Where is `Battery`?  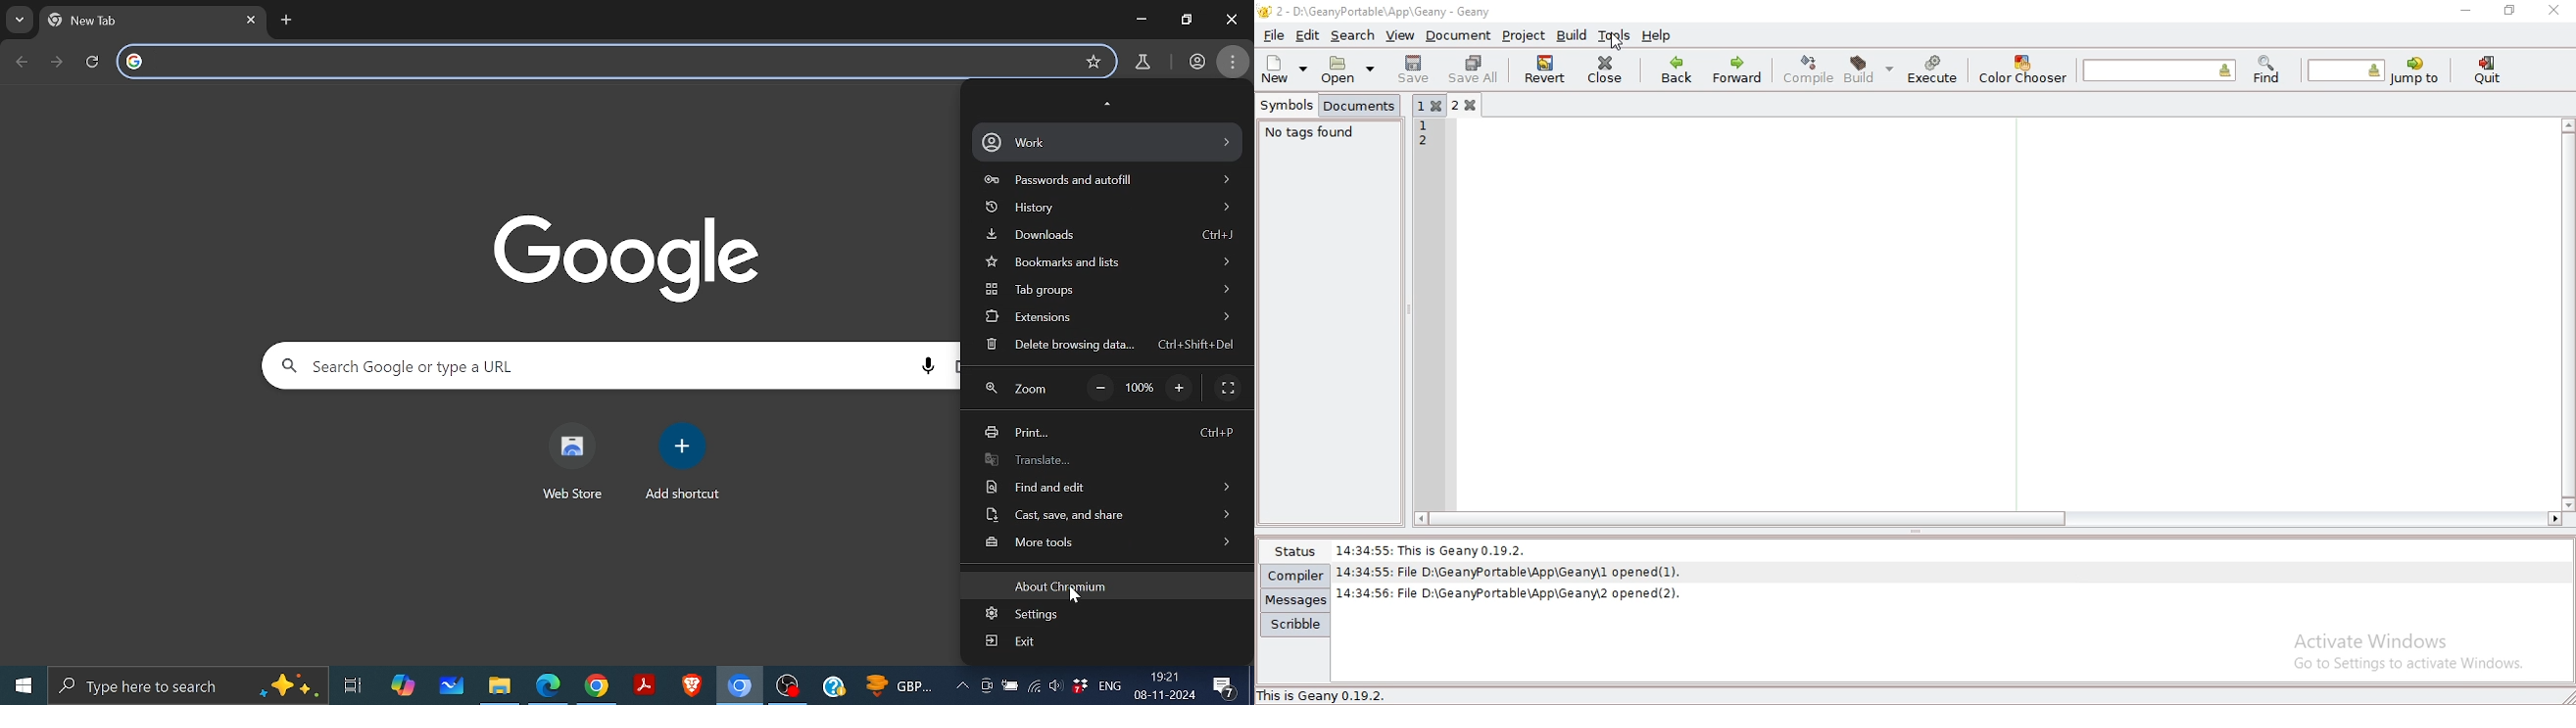
Battery is located at coordinates (1010, 685).